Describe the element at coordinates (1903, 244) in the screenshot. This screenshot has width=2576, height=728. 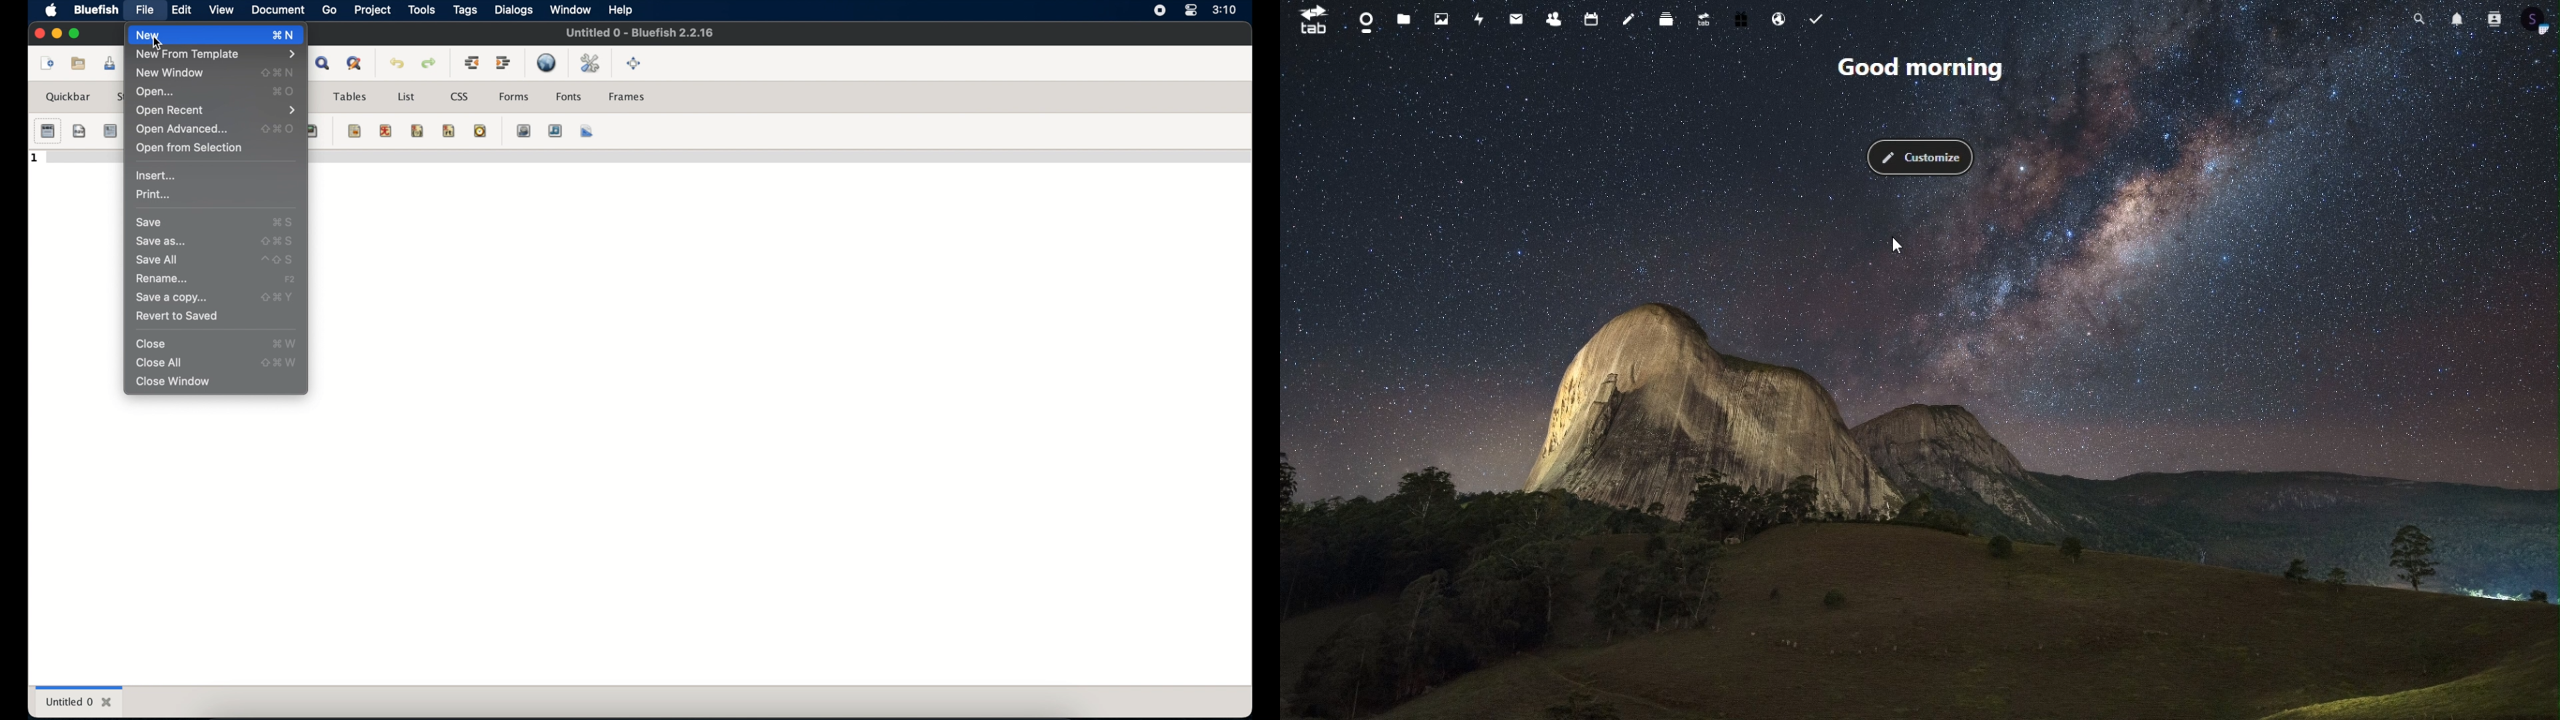
I see `mouse pointer` at that location.